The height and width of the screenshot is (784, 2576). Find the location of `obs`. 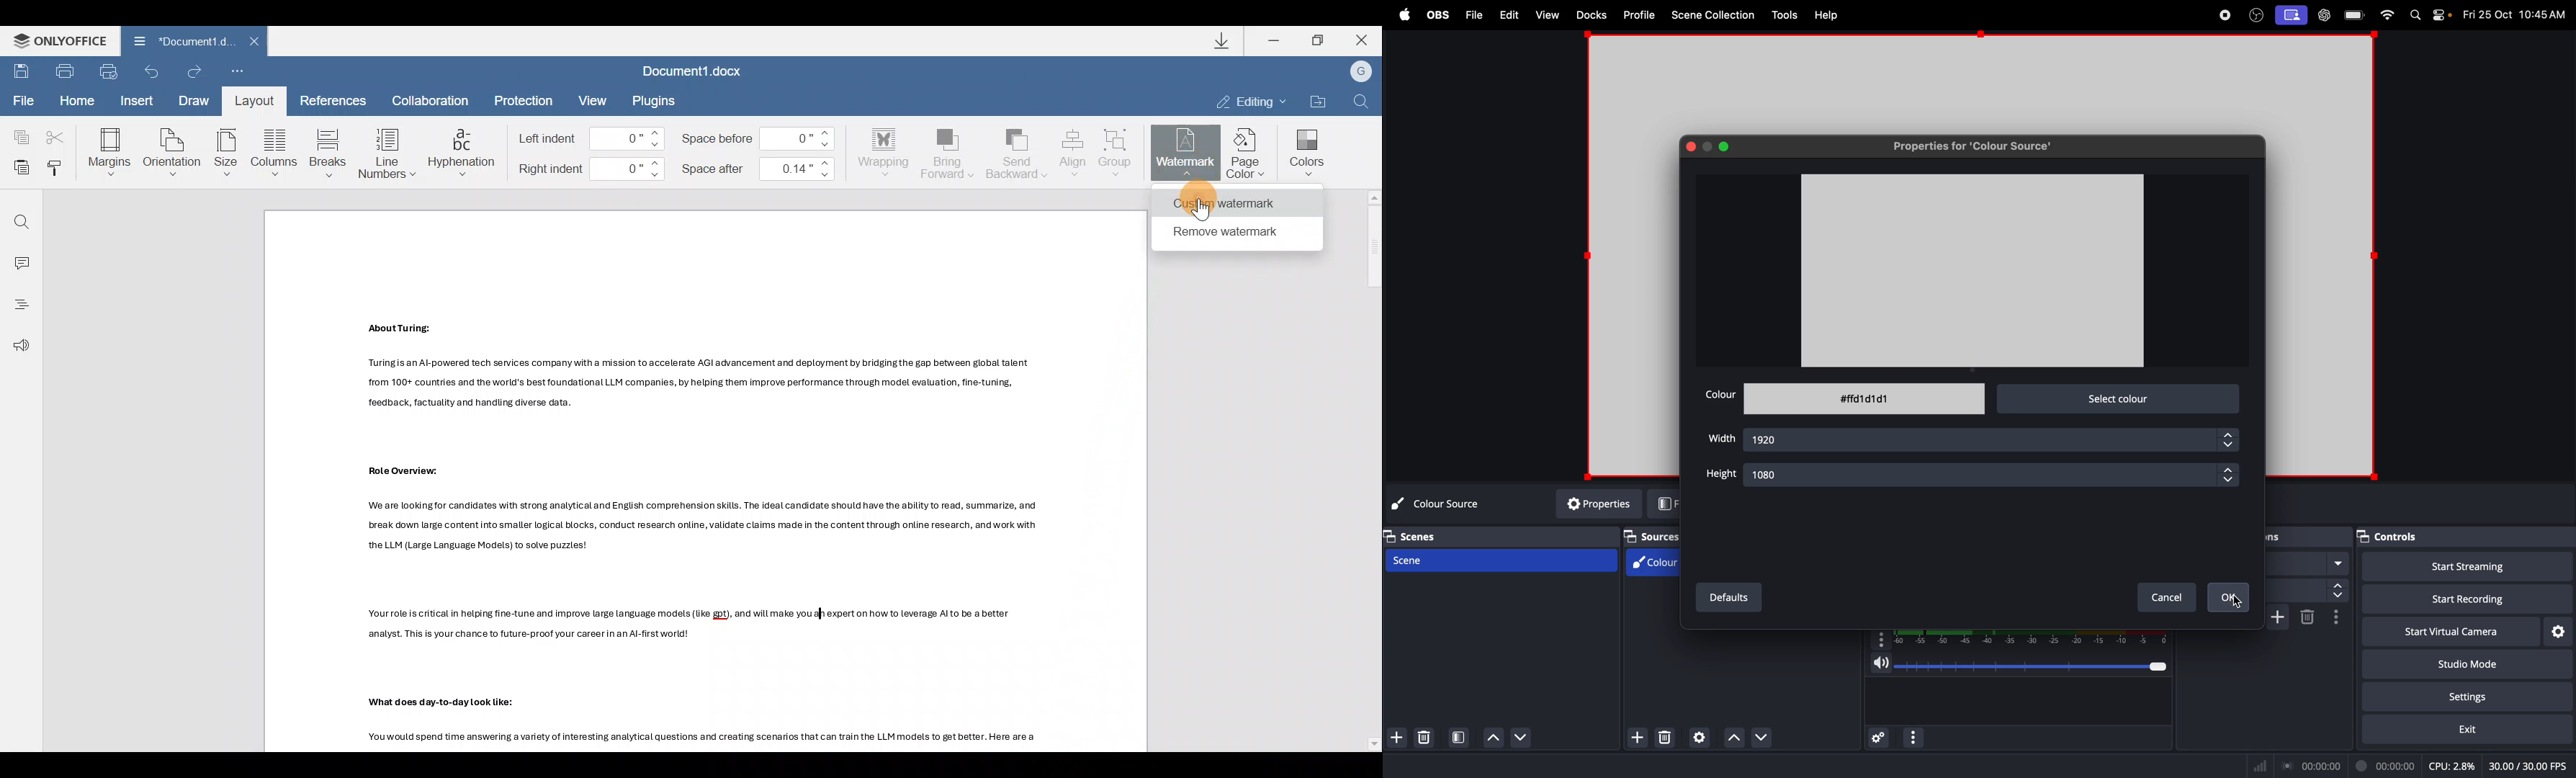

obs is located at coordinates (2256, 14).